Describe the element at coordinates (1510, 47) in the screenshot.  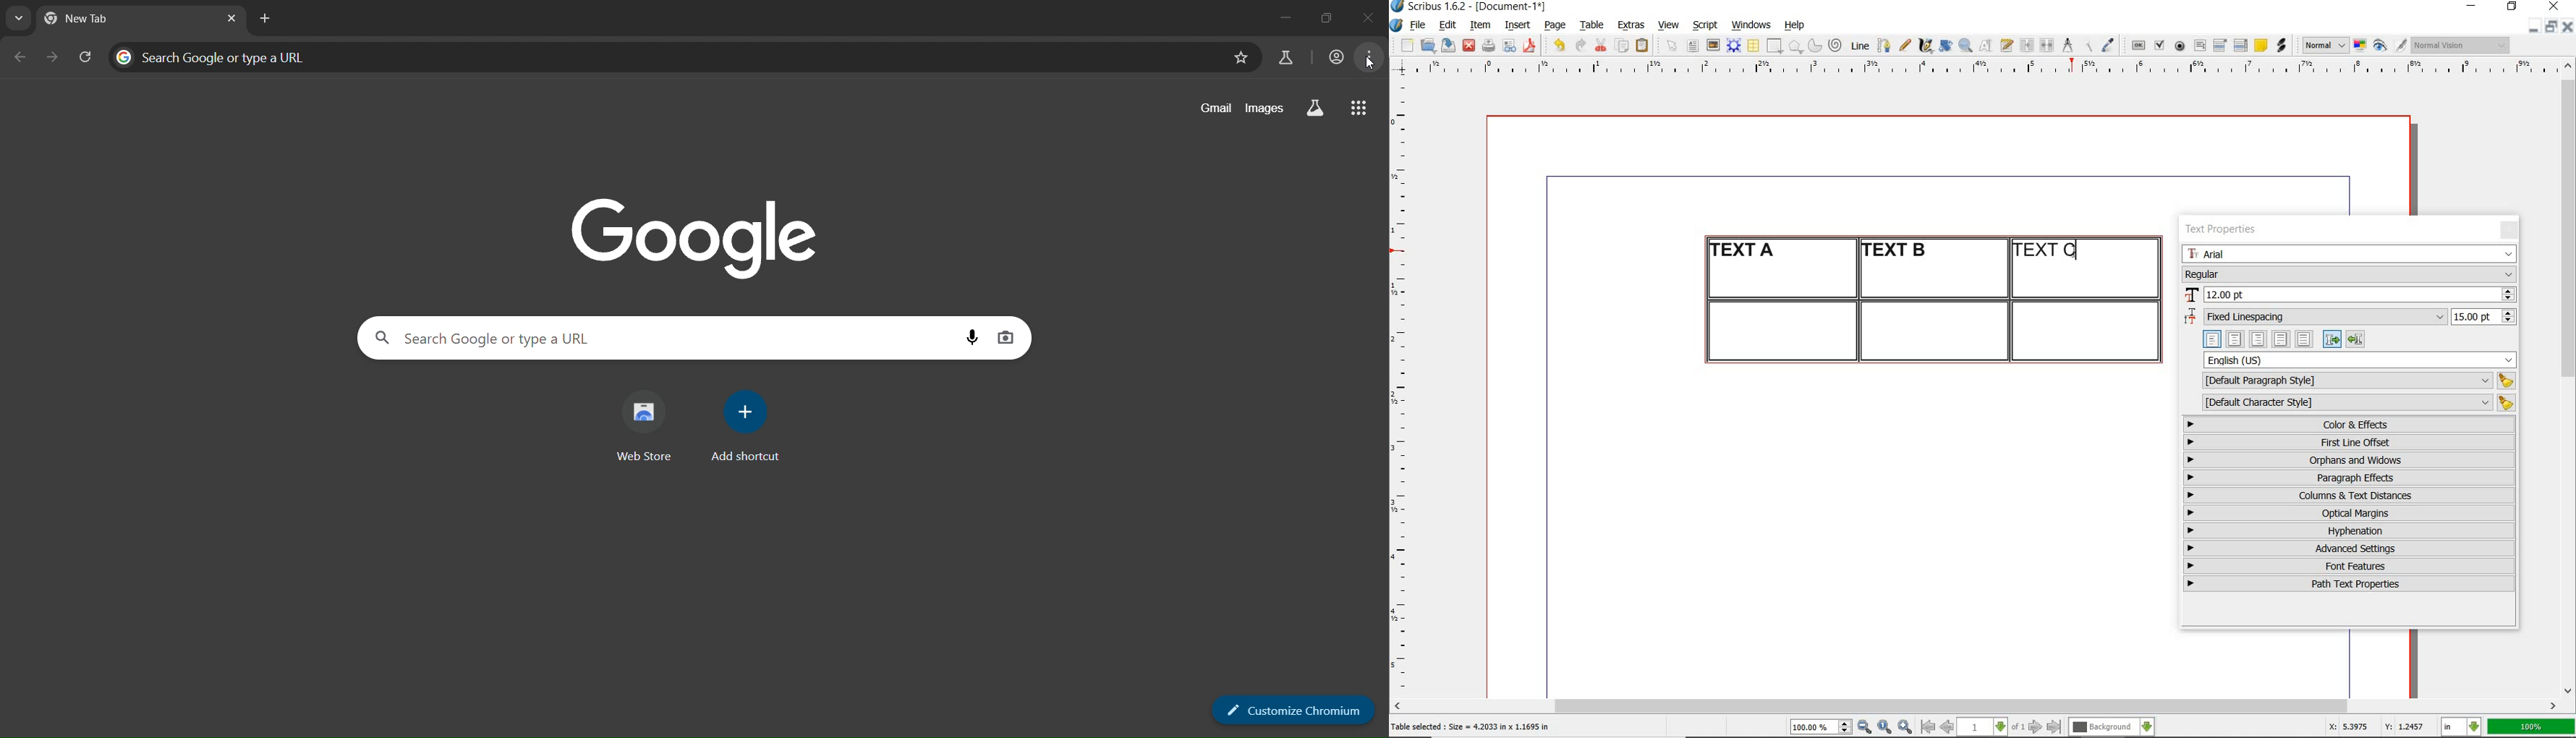
I see `preflight verifier` at that location.